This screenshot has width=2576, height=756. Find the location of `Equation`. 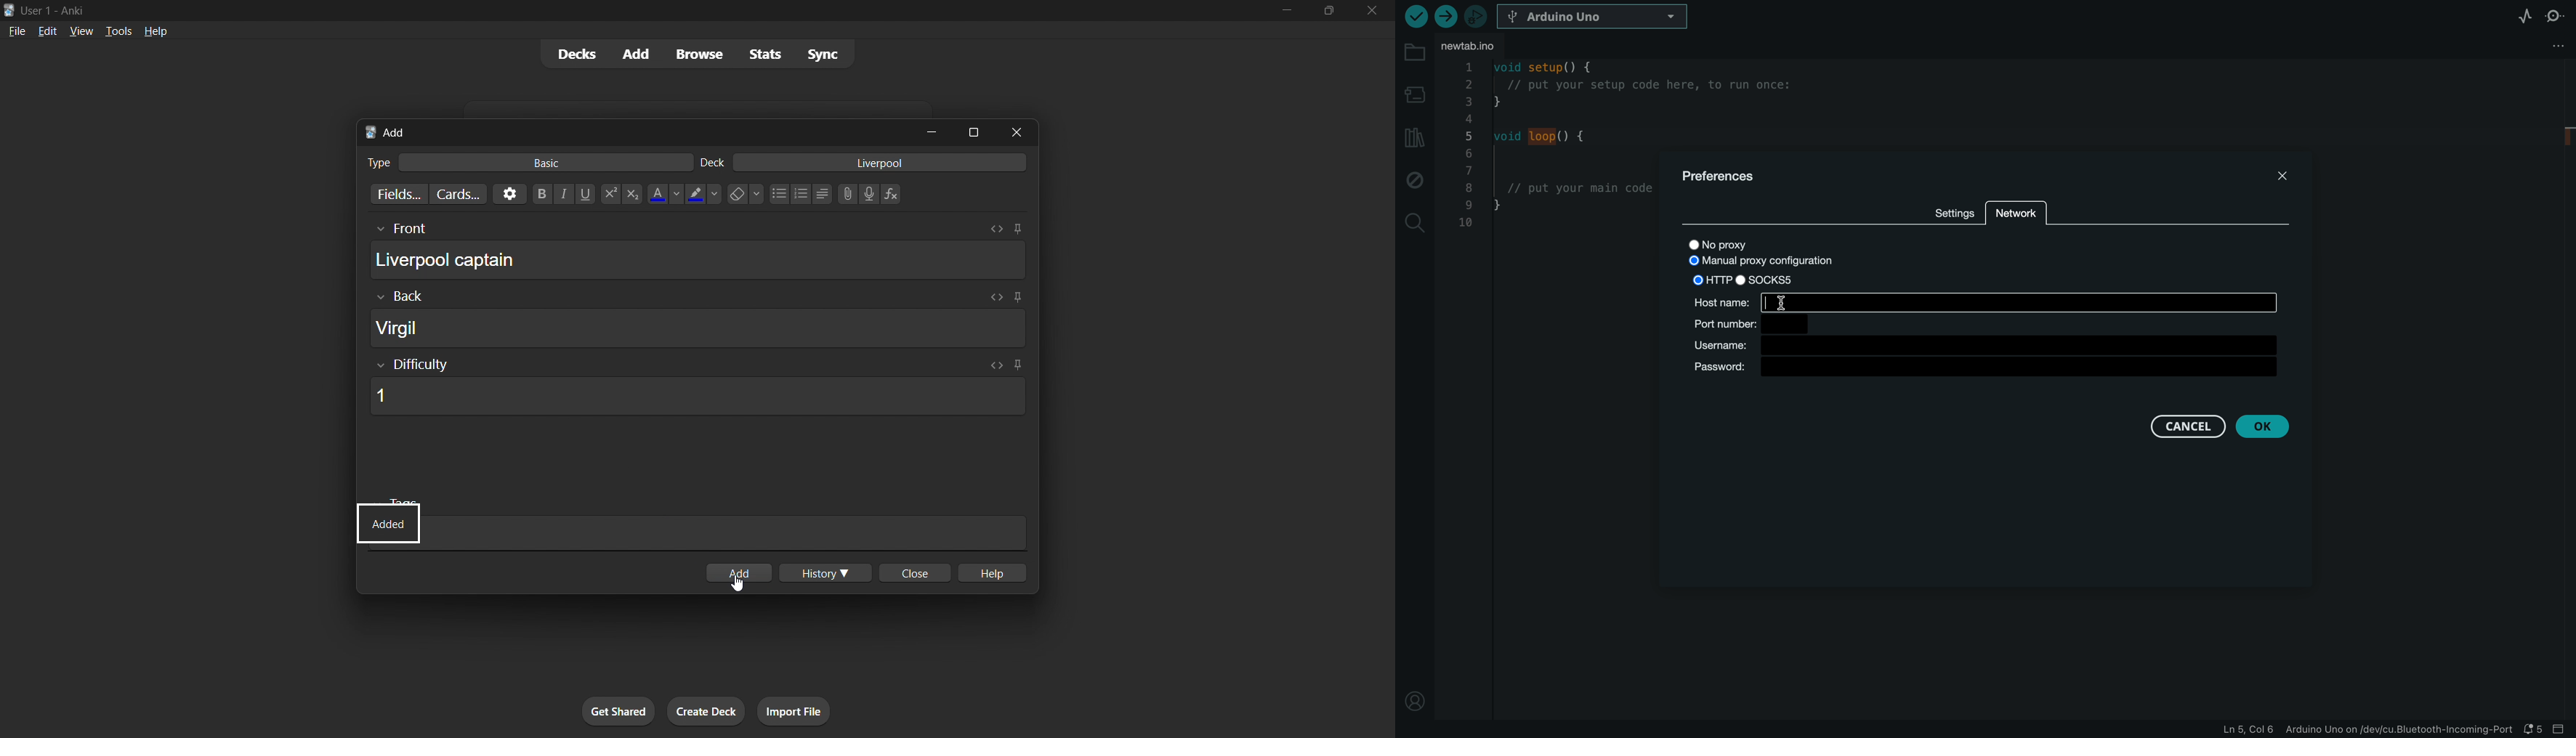

Equation is located at coordinates (891, 194).